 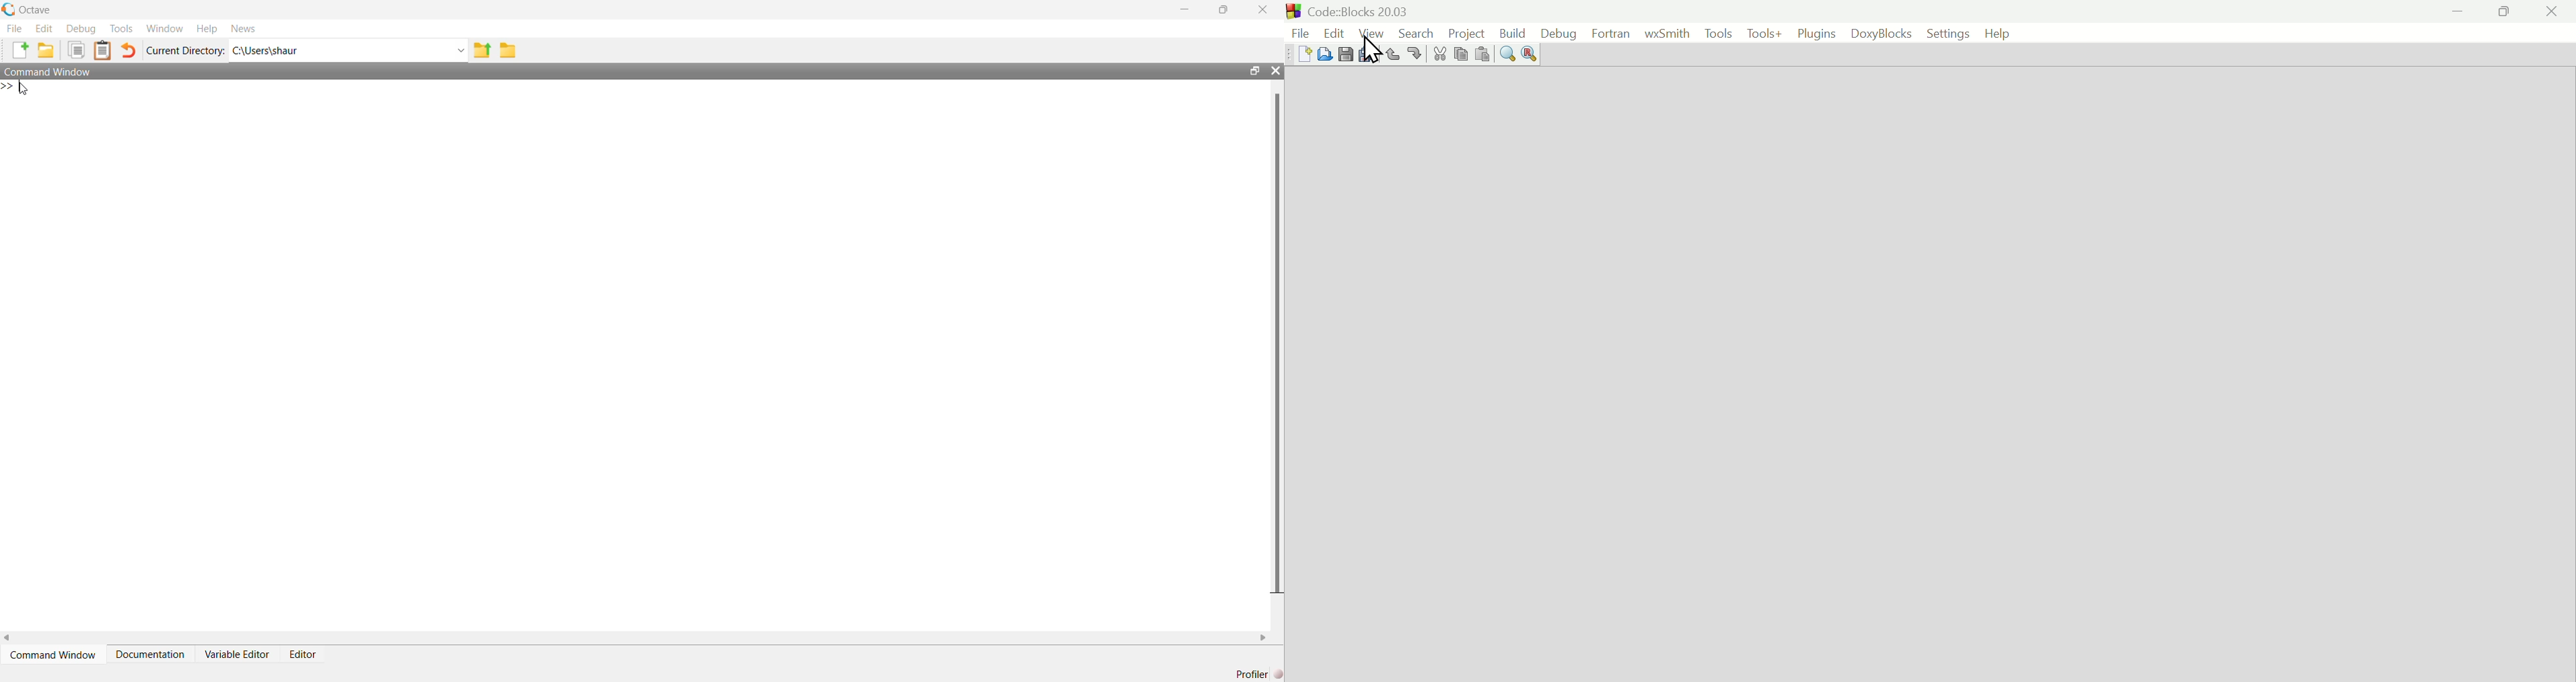 I want to click on Search, so click(x=1414, y=32).